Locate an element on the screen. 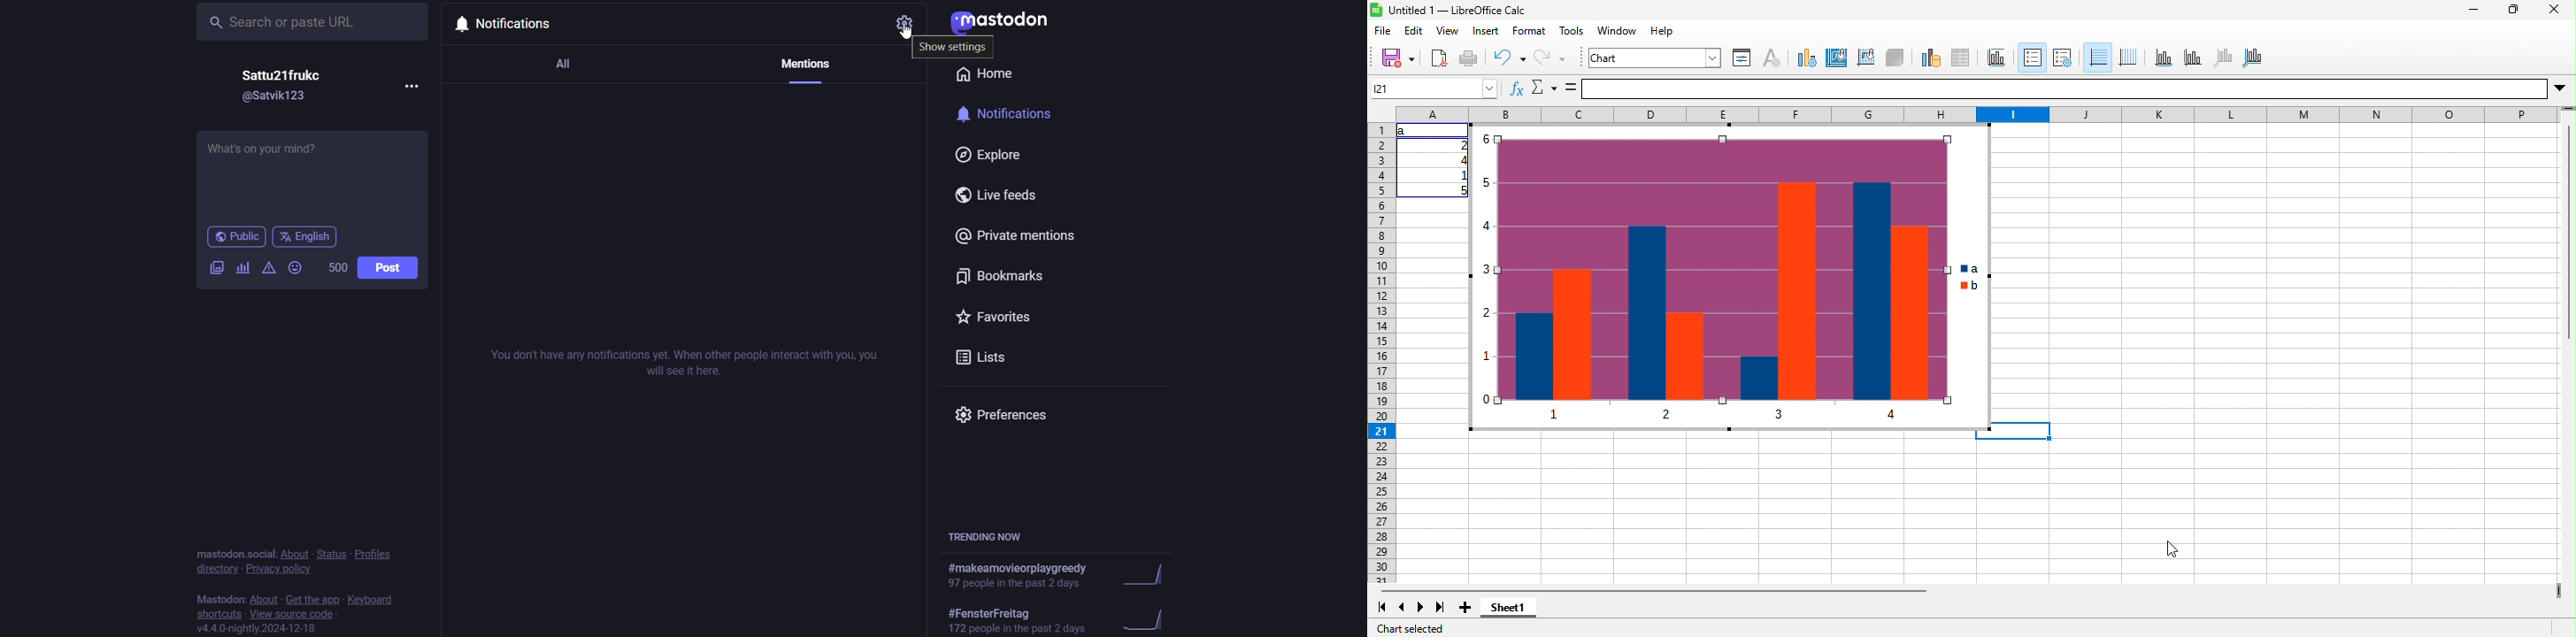 The image size is (2576, 644). format is located at coordinates (1529, 30).